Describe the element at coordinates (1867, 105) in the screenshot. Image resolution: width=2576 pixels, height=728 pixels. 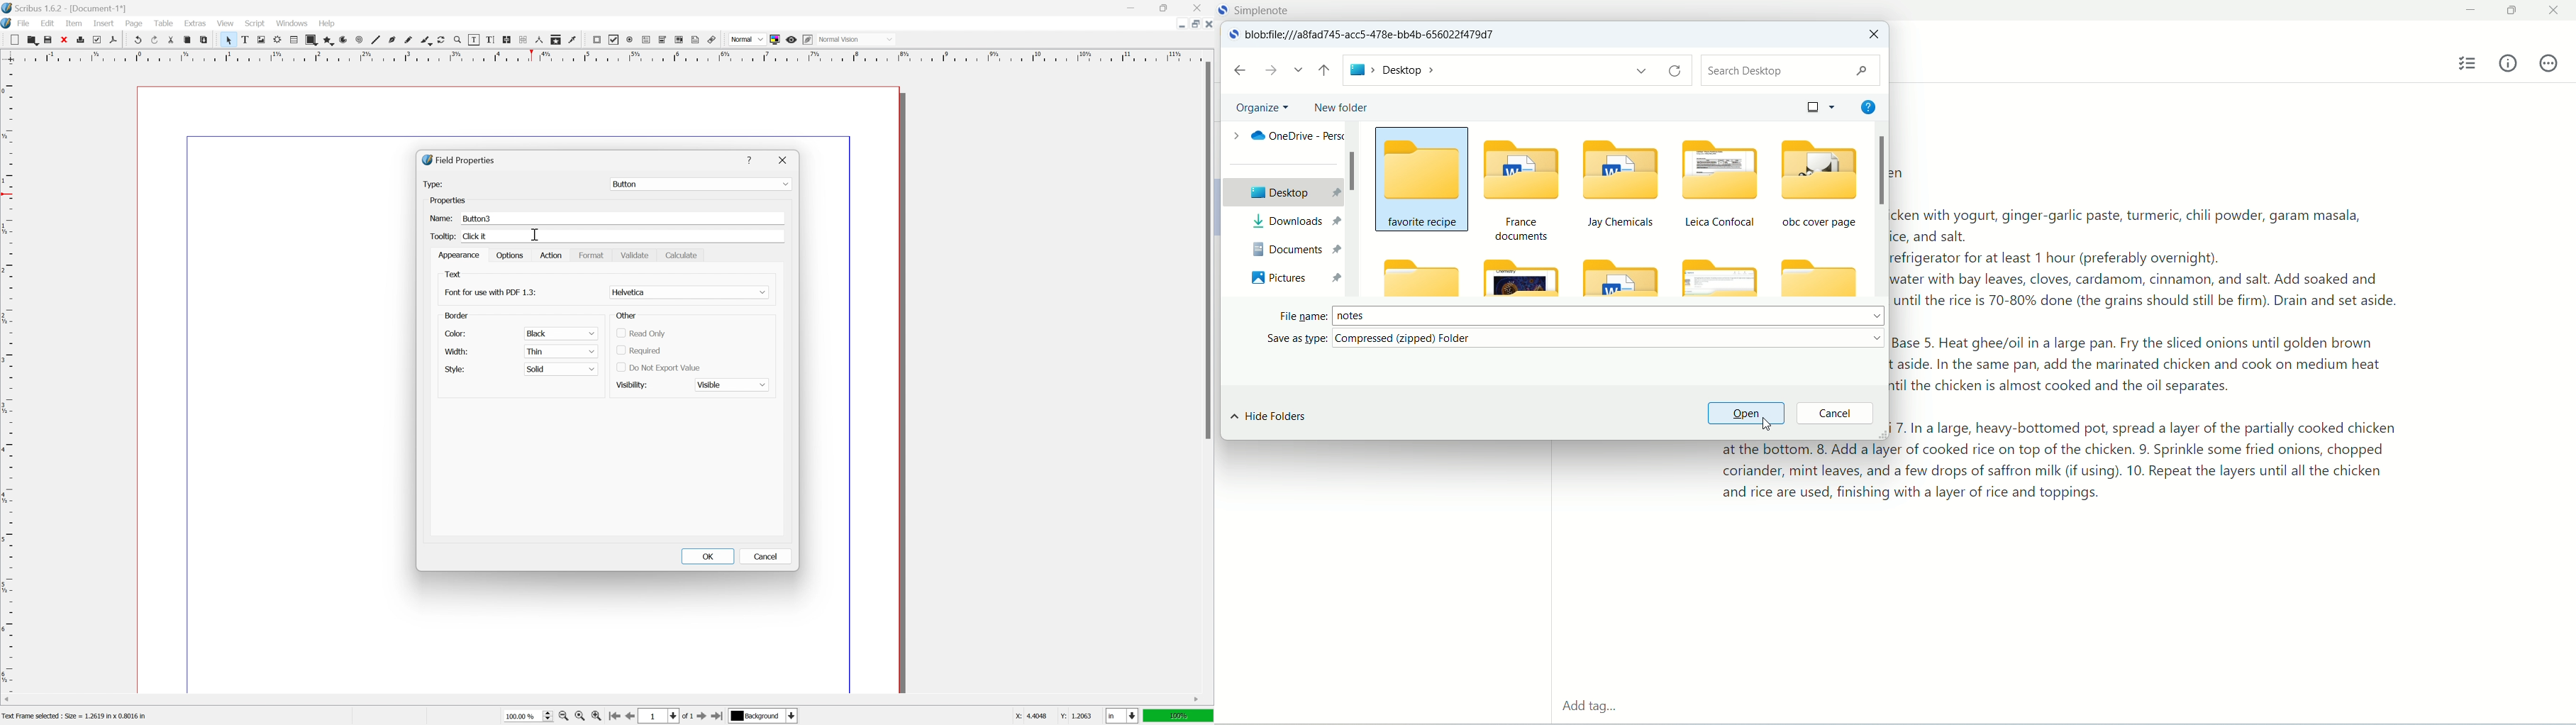
I see `help` at that location.